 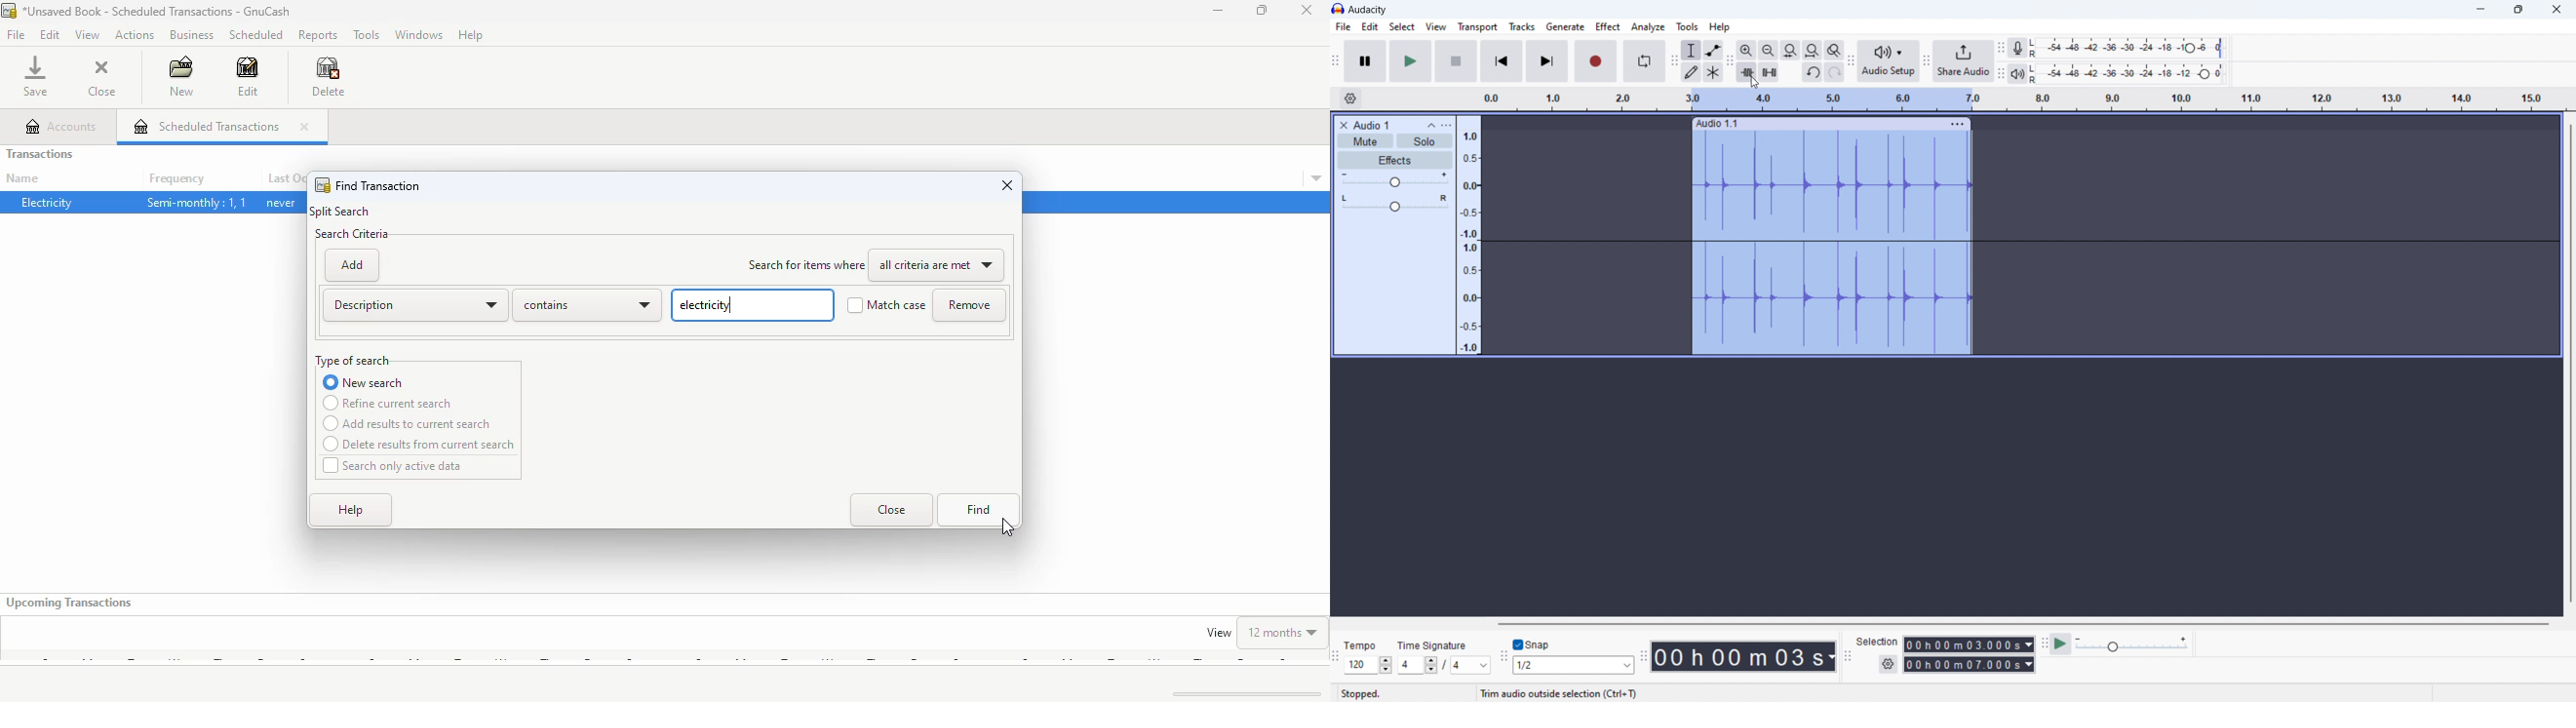 I want to click on help, so click(x=1720, y=27).